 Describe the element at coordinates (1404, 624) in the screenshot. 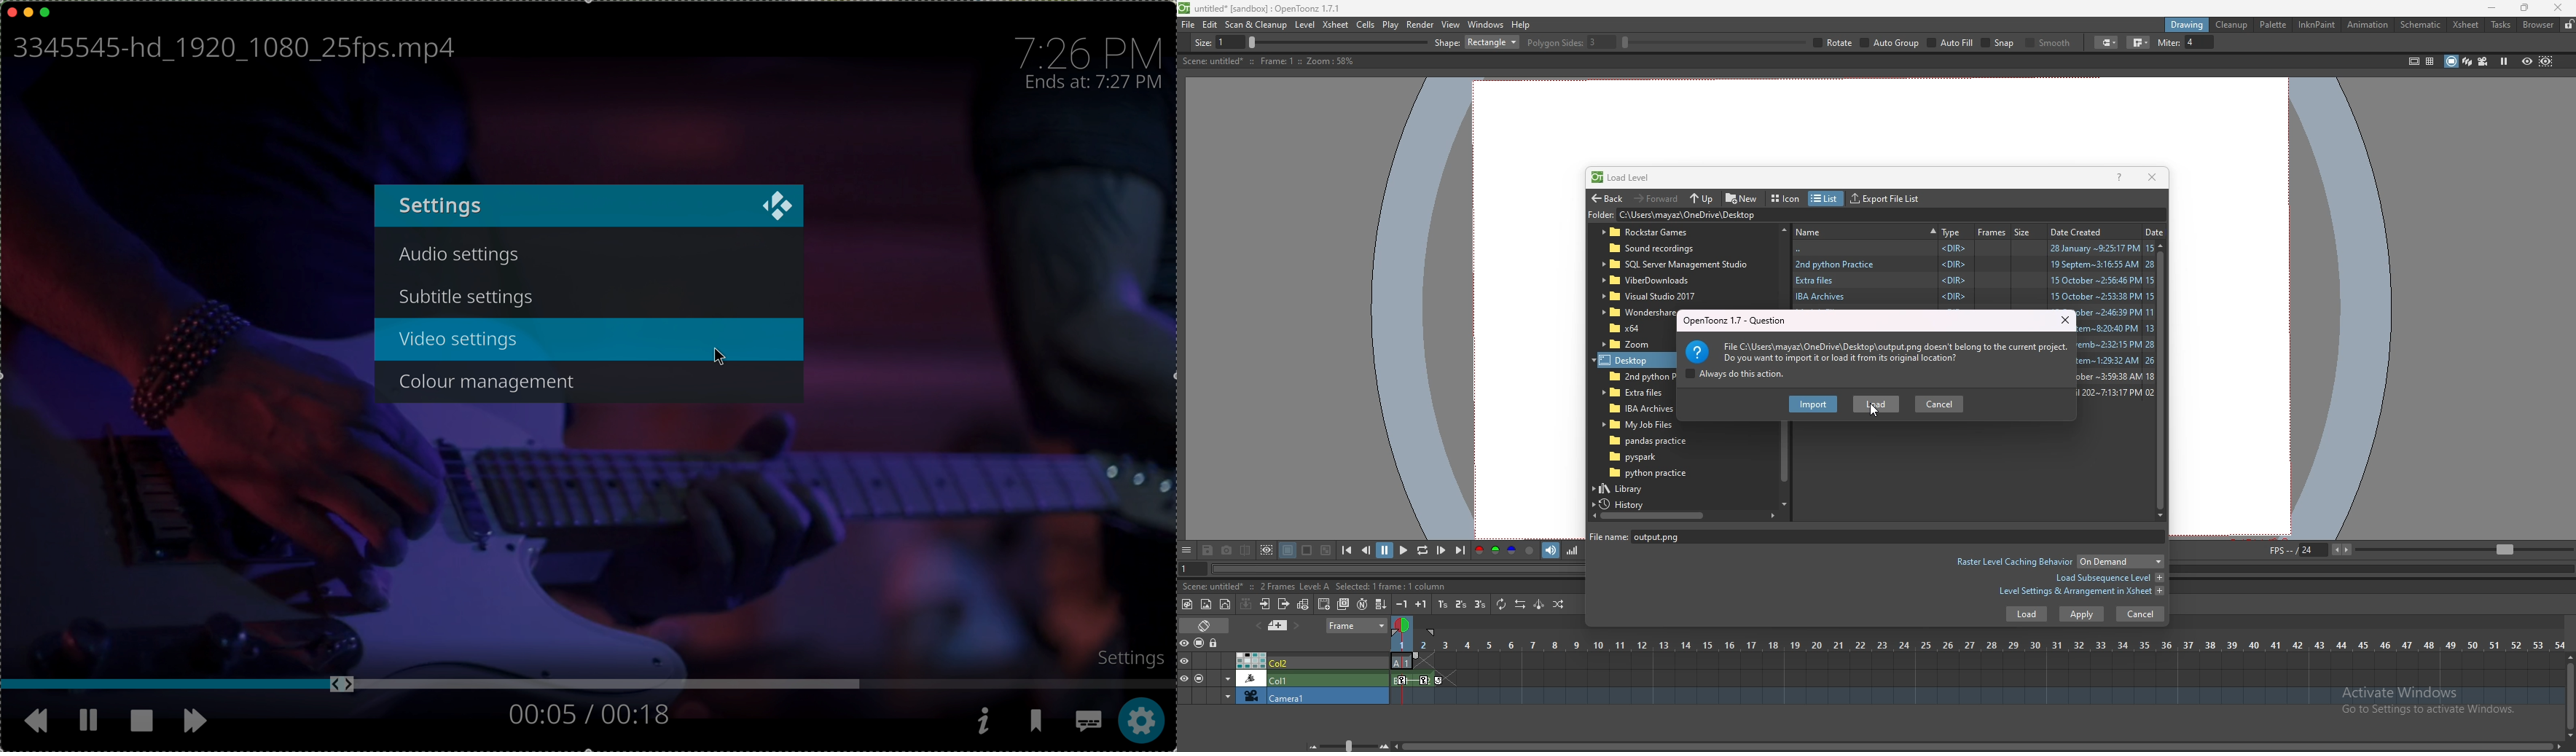

I see `frame selector` at that location.